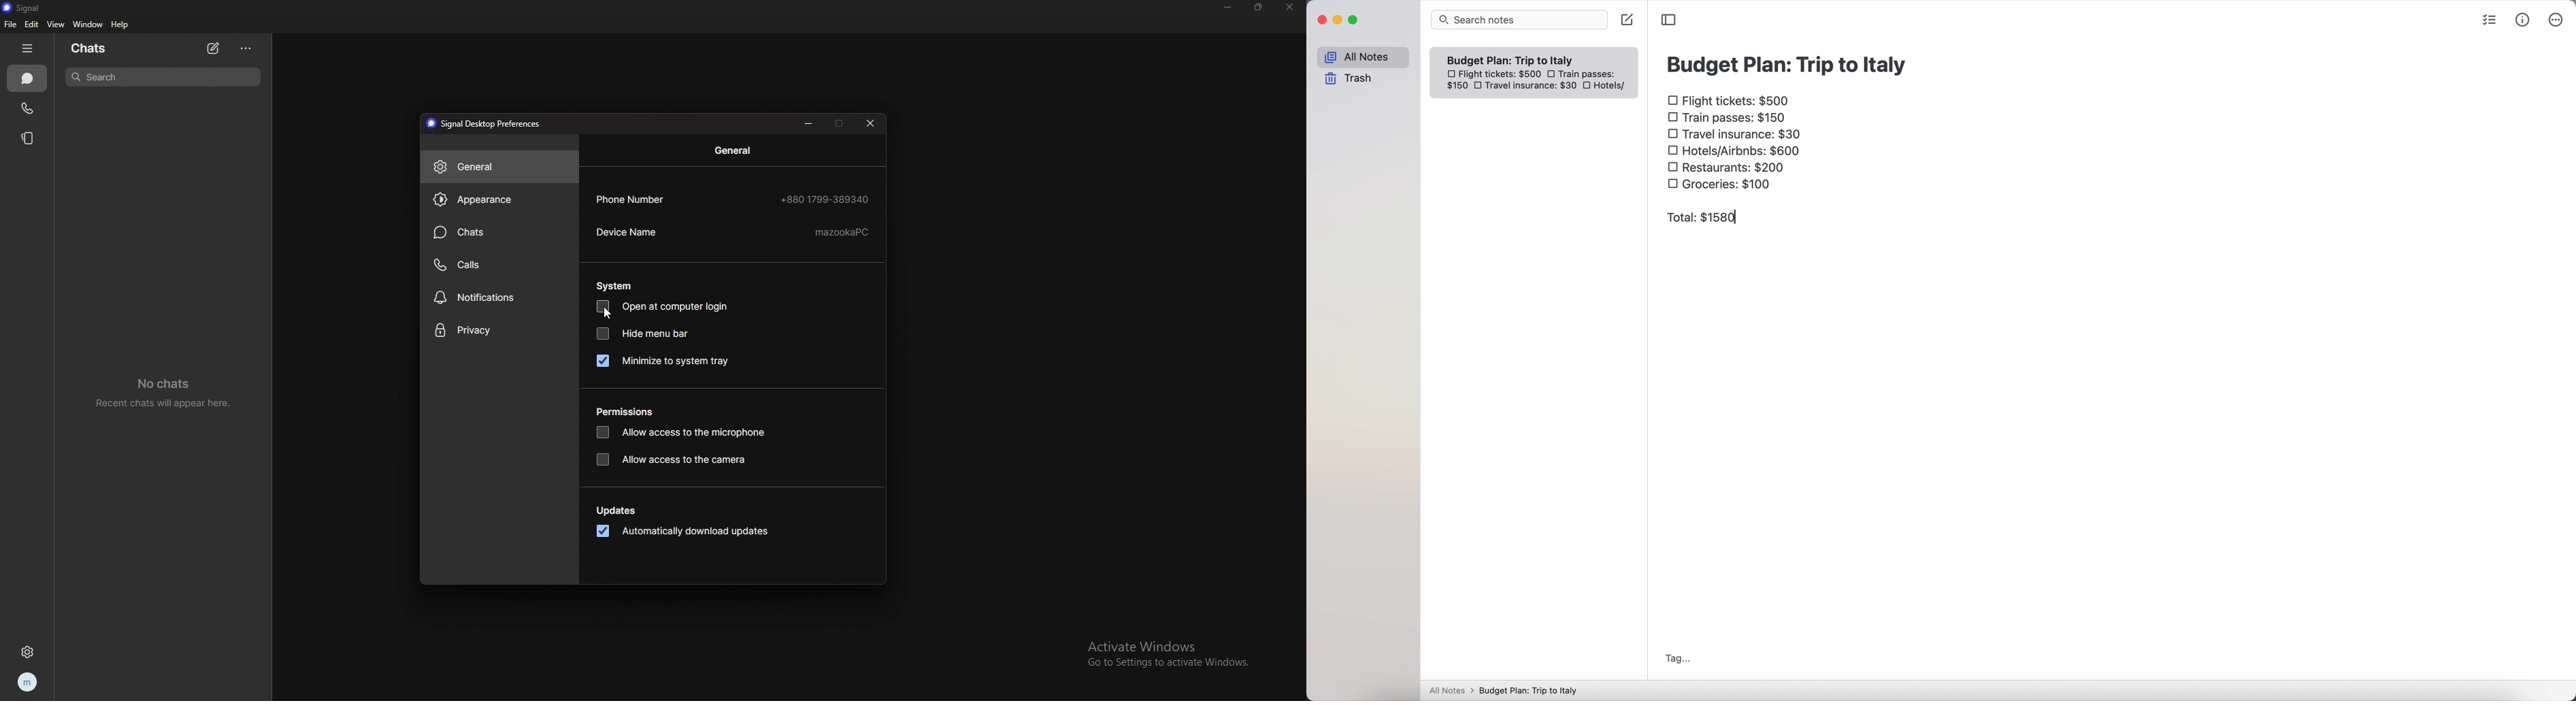 This screenshot has height=728, width=2576. I want to click on updates, so click(619, 512).